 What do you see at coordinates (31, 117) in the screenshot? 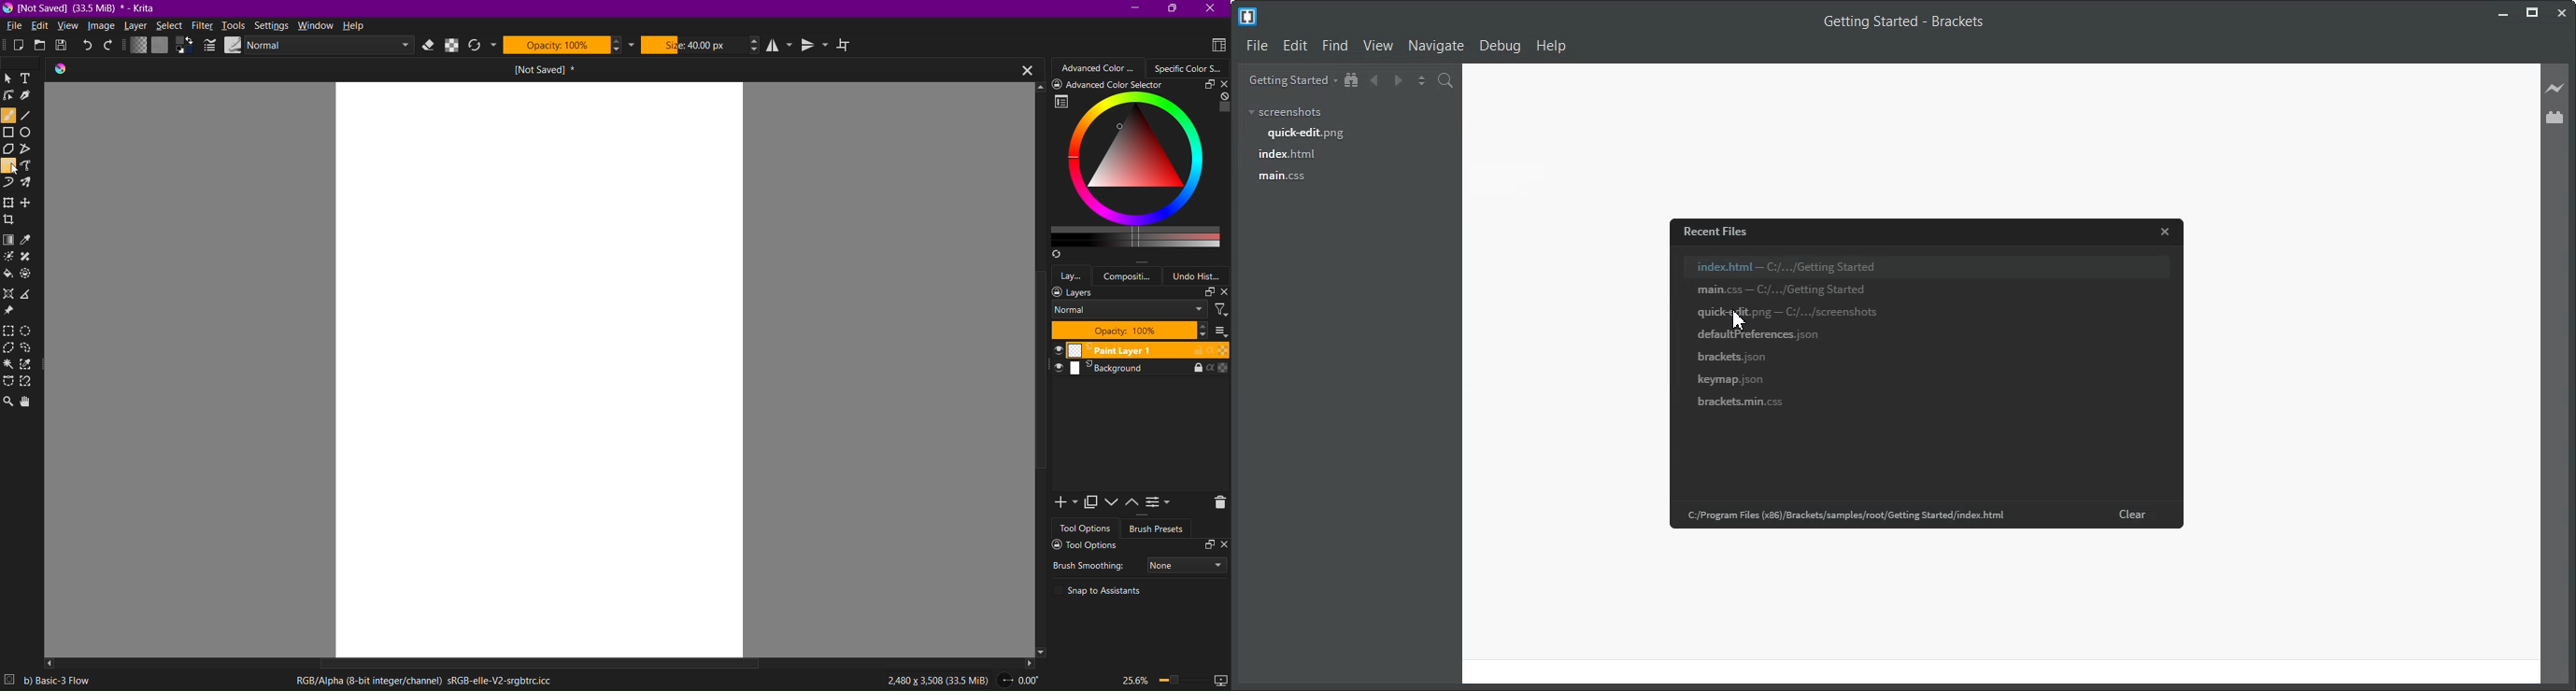
I see `Line Tool` at bounding box center [31, 117].